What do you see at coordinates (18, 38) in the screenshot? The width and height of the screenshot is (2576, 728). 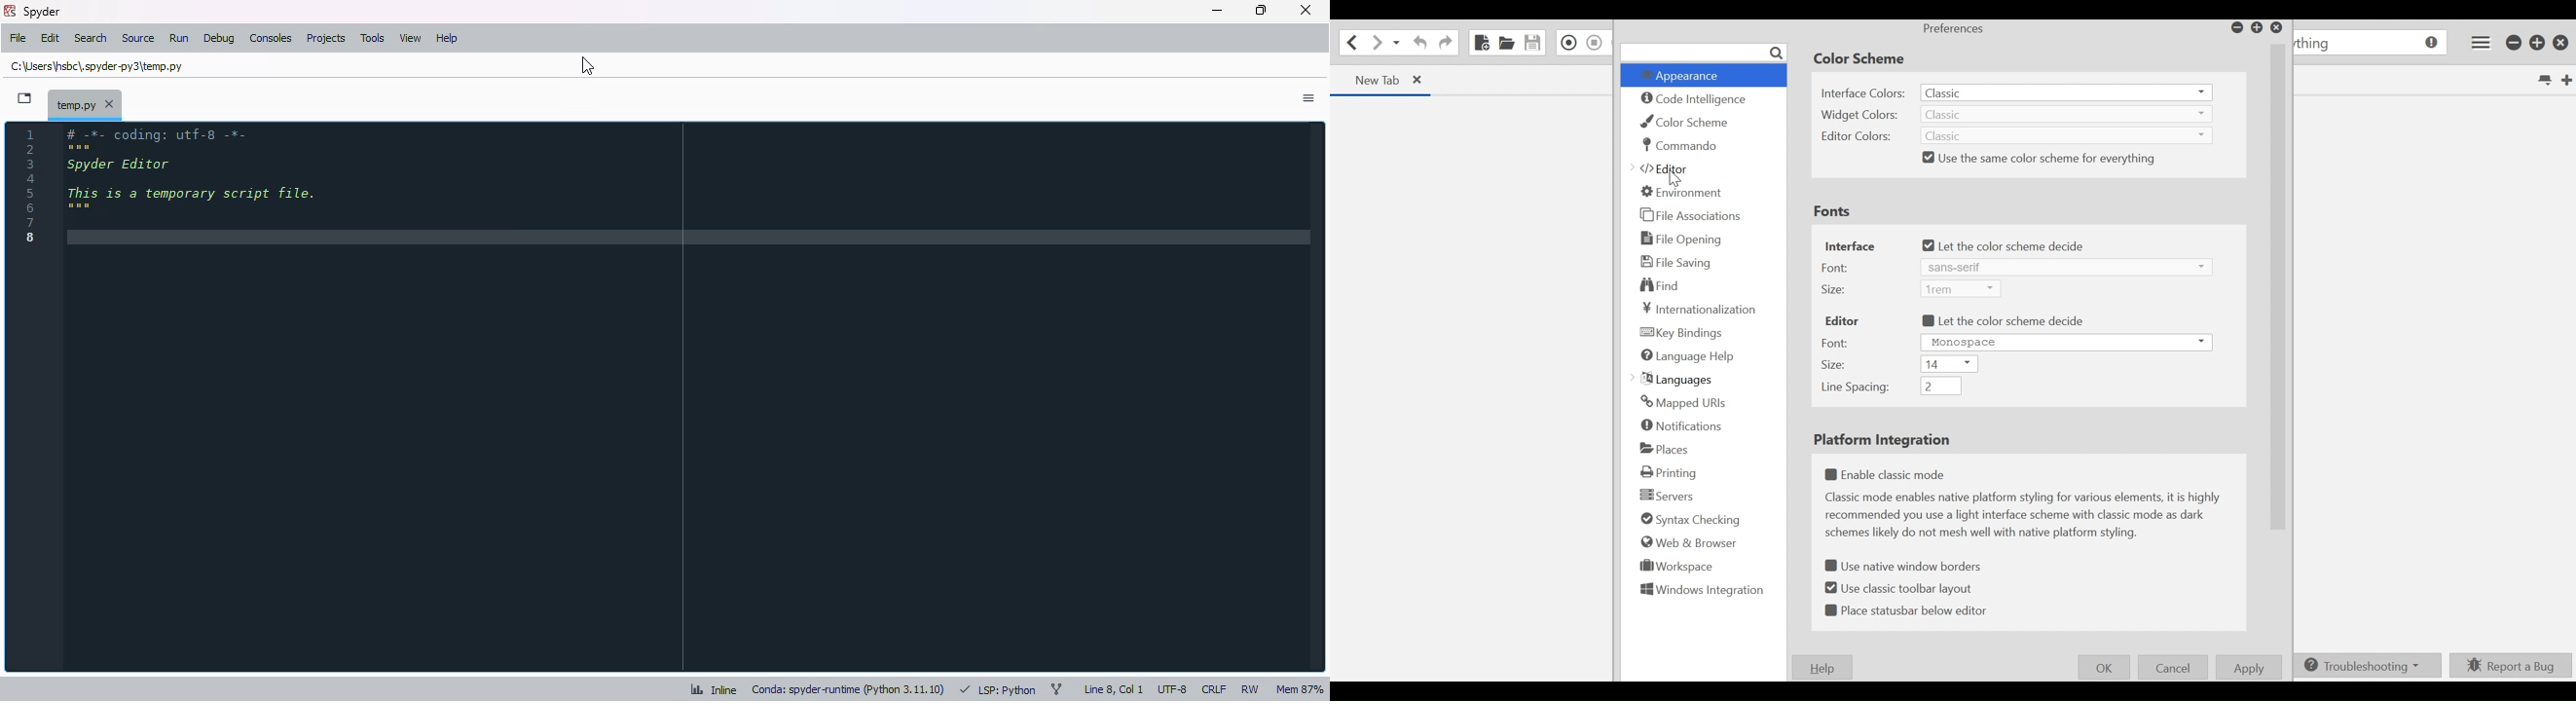 I see `file` at bounding box center [18, 38].